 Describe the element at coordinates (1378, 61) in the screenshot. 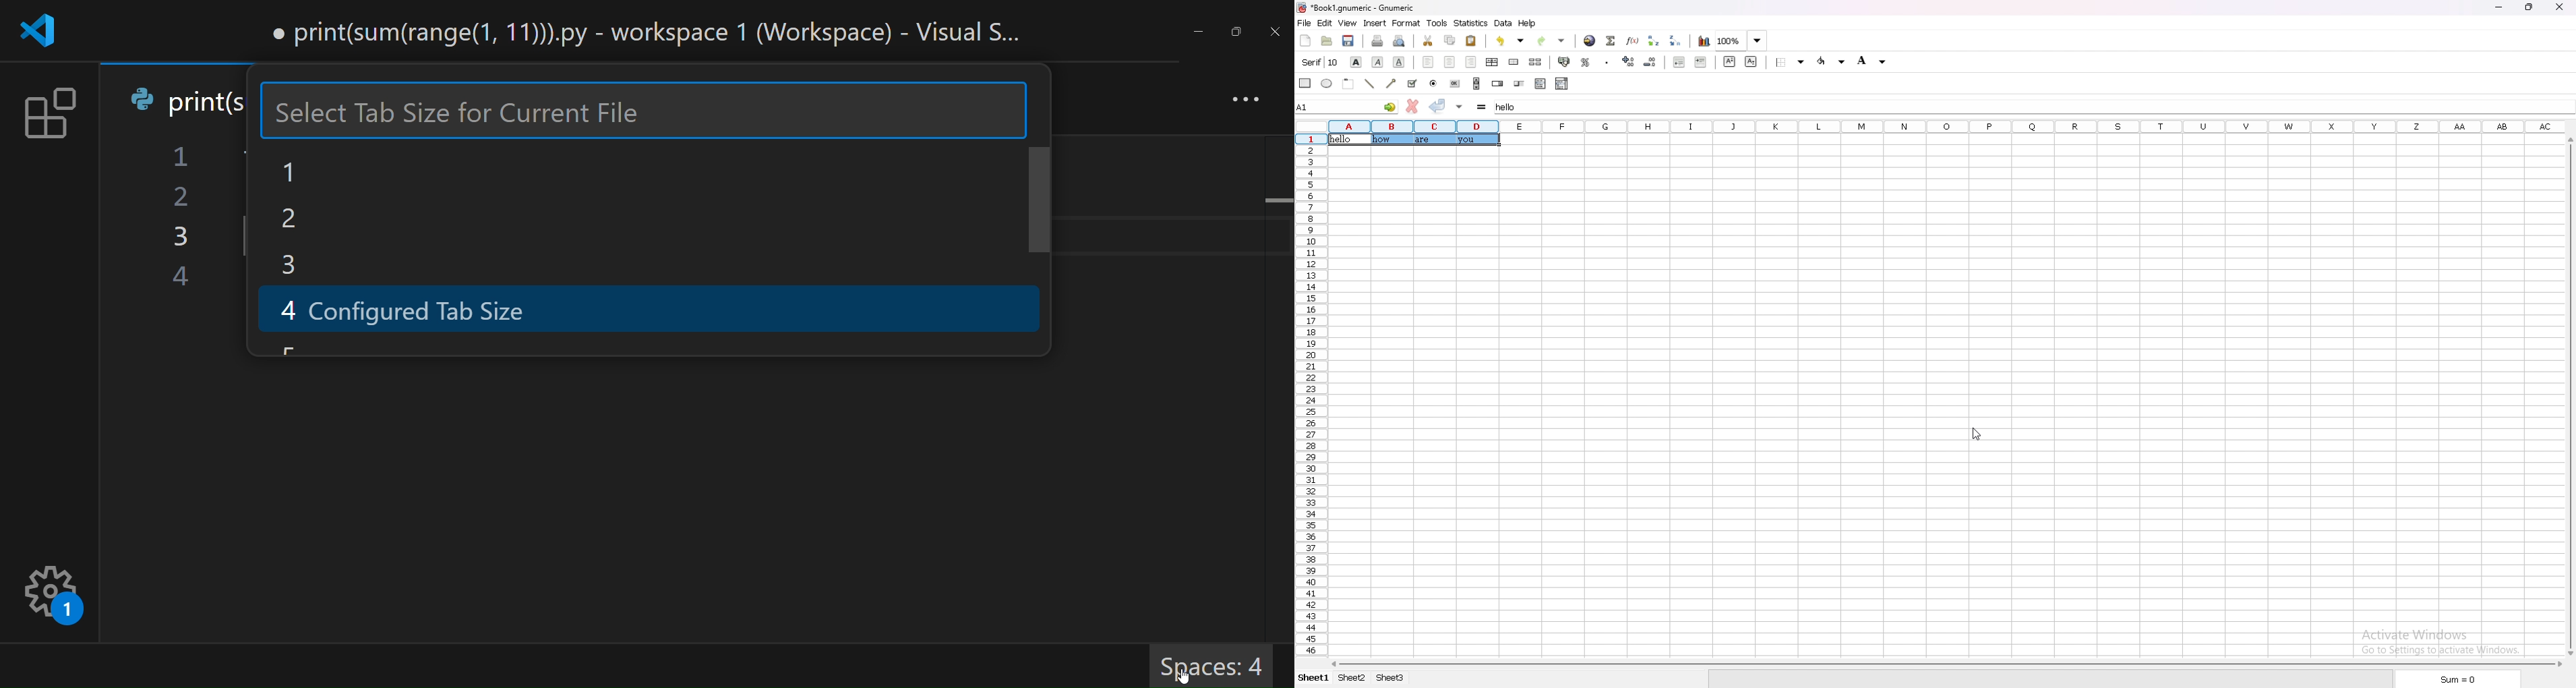

I see `italic` at that location.